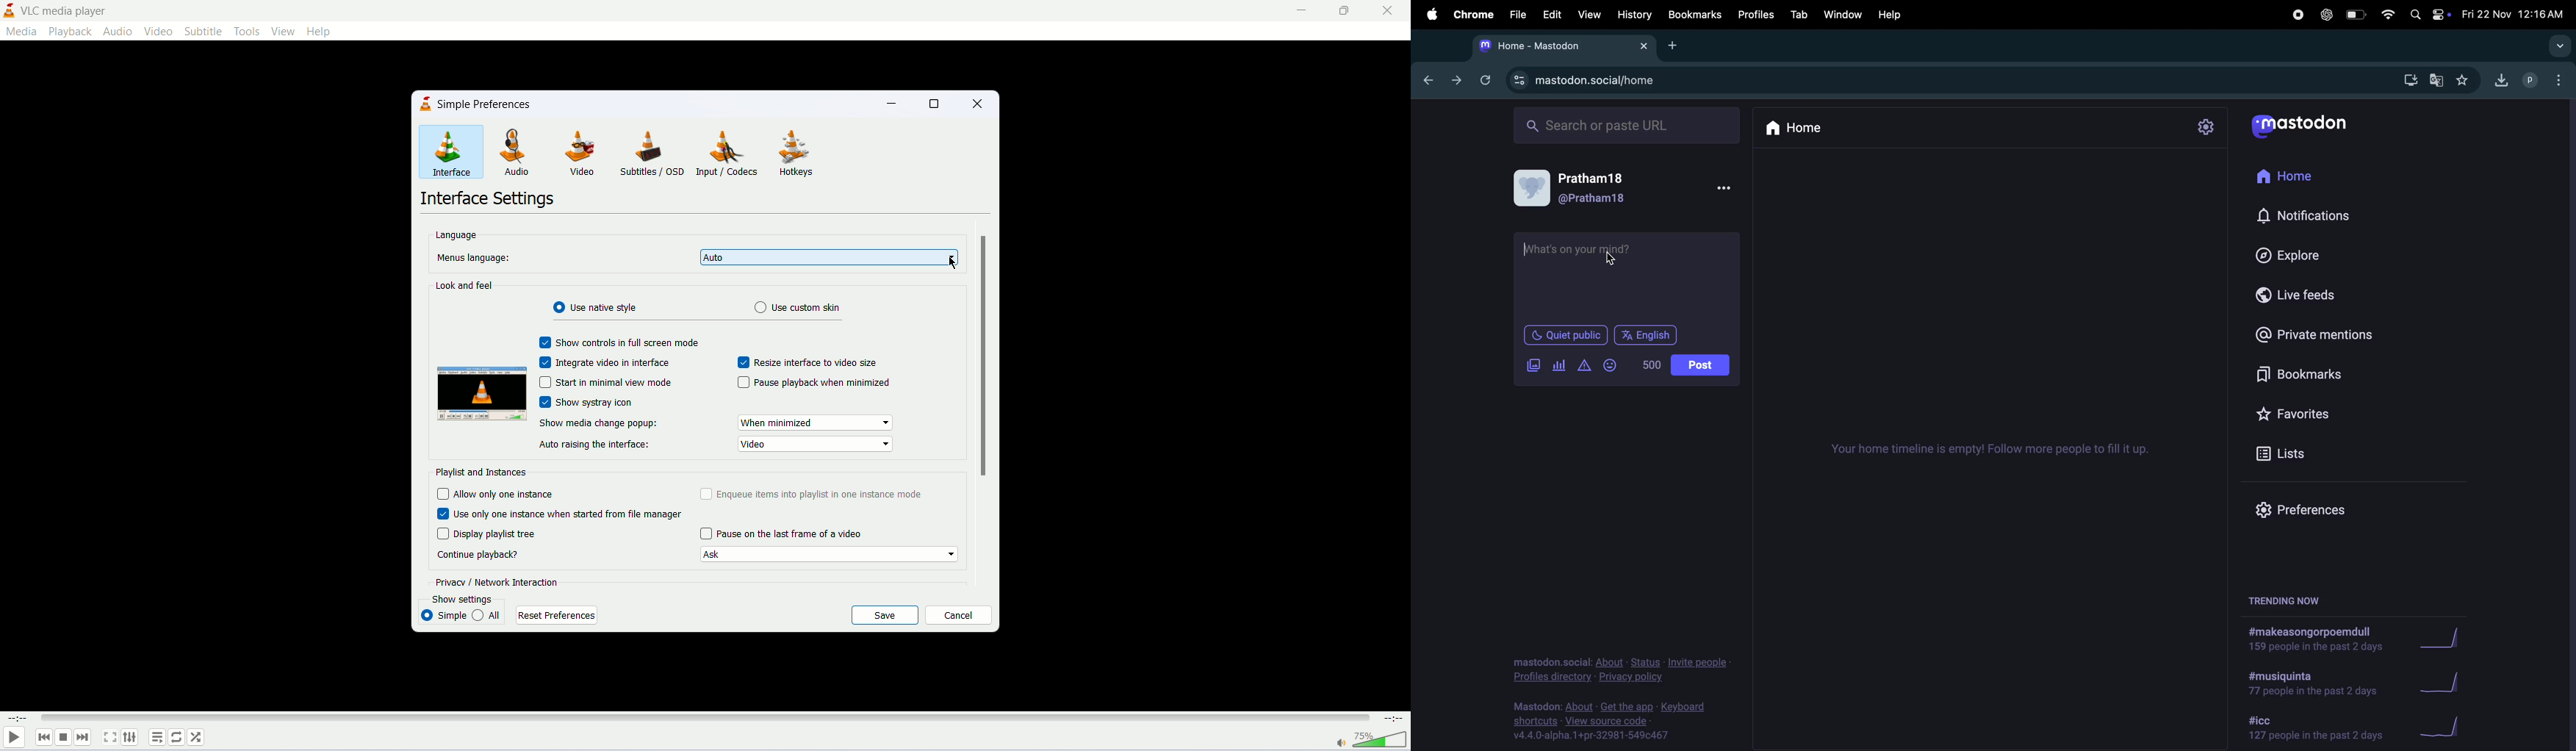 The width and height of the screenshot is (2576, 756). Describe the element at coordinates (13, 739) in the screenshot. I see `play` at that location.